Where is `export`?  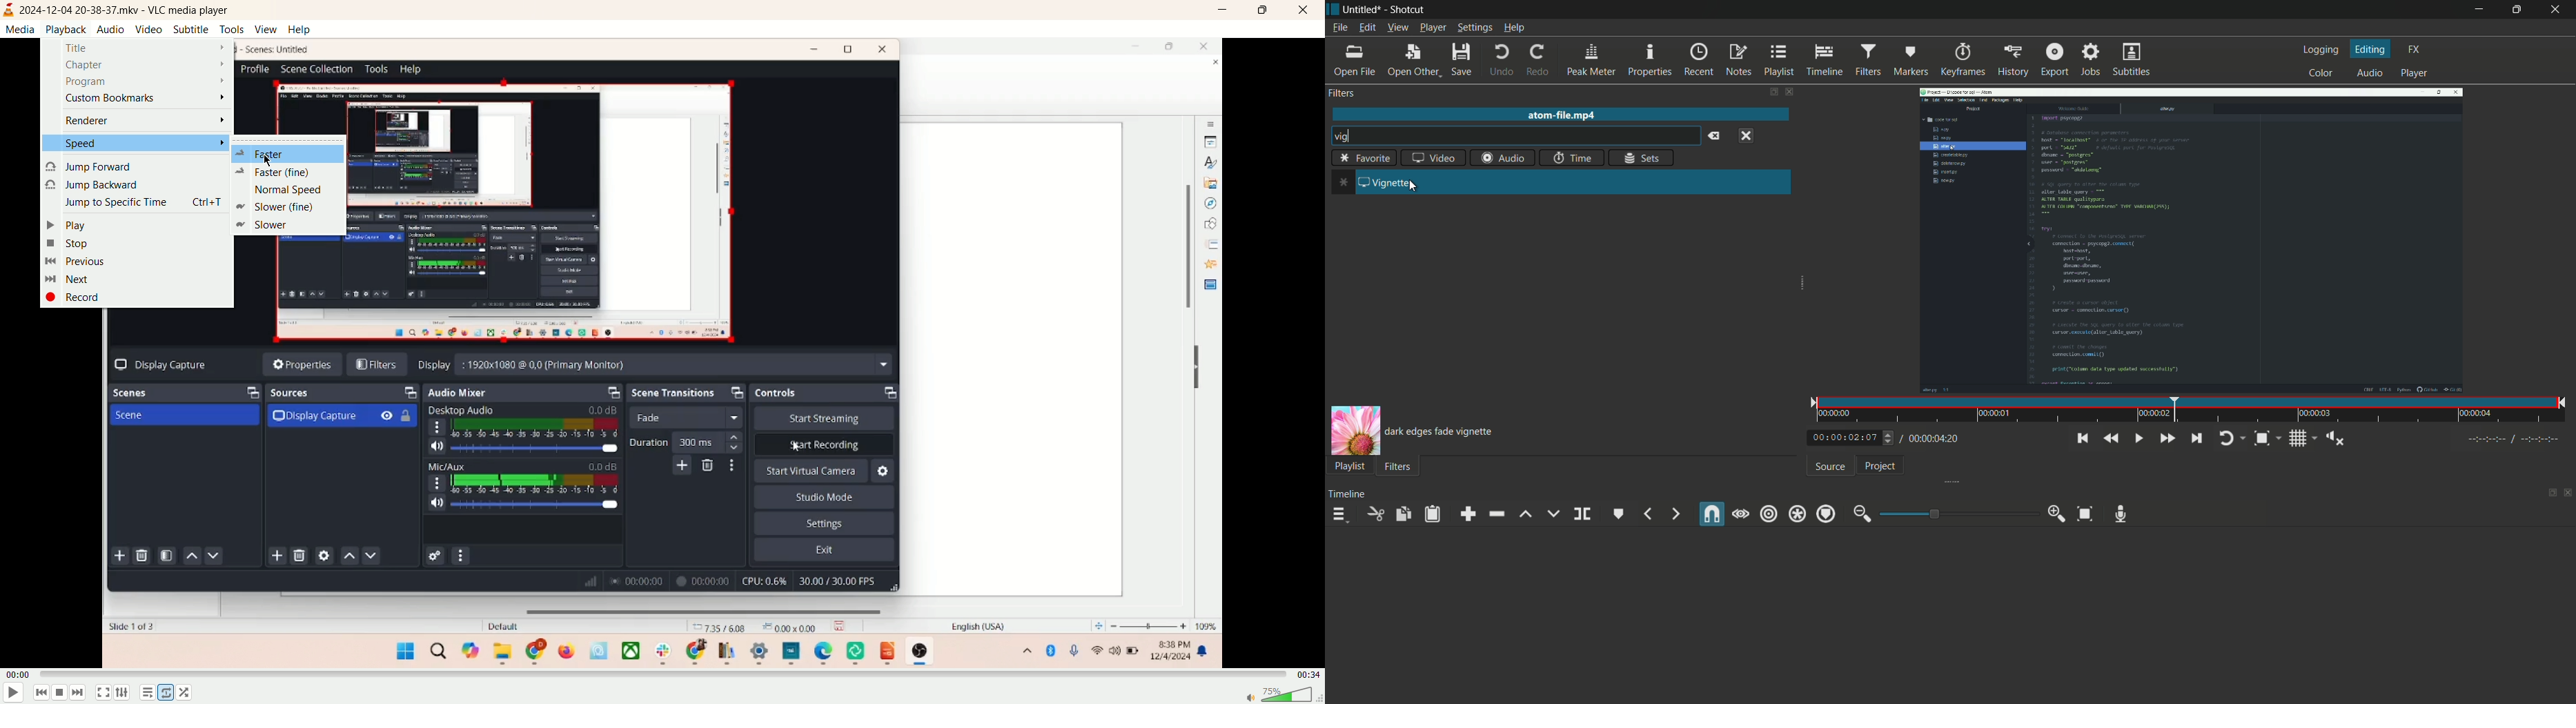
export is located at coordinates (2054, 58).